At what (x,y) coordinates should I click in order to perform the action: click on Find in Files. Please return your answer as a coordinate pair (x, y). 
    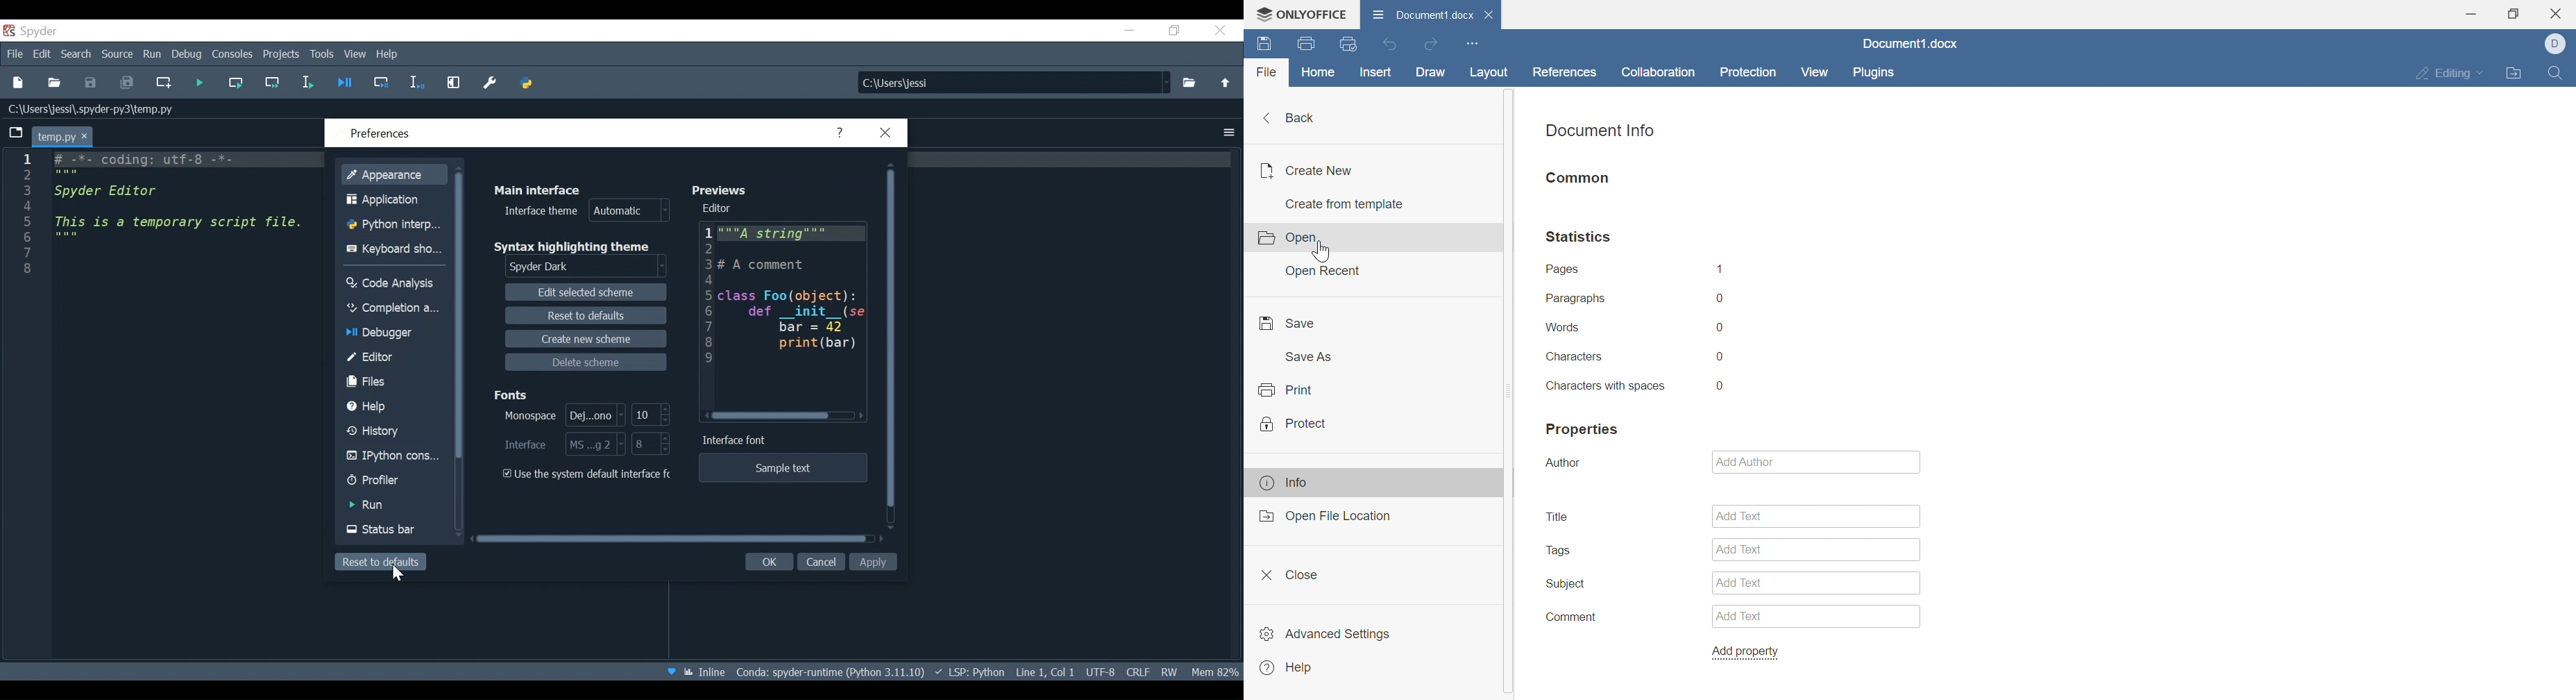
    Looking at the image, I should click on (1012, 82).